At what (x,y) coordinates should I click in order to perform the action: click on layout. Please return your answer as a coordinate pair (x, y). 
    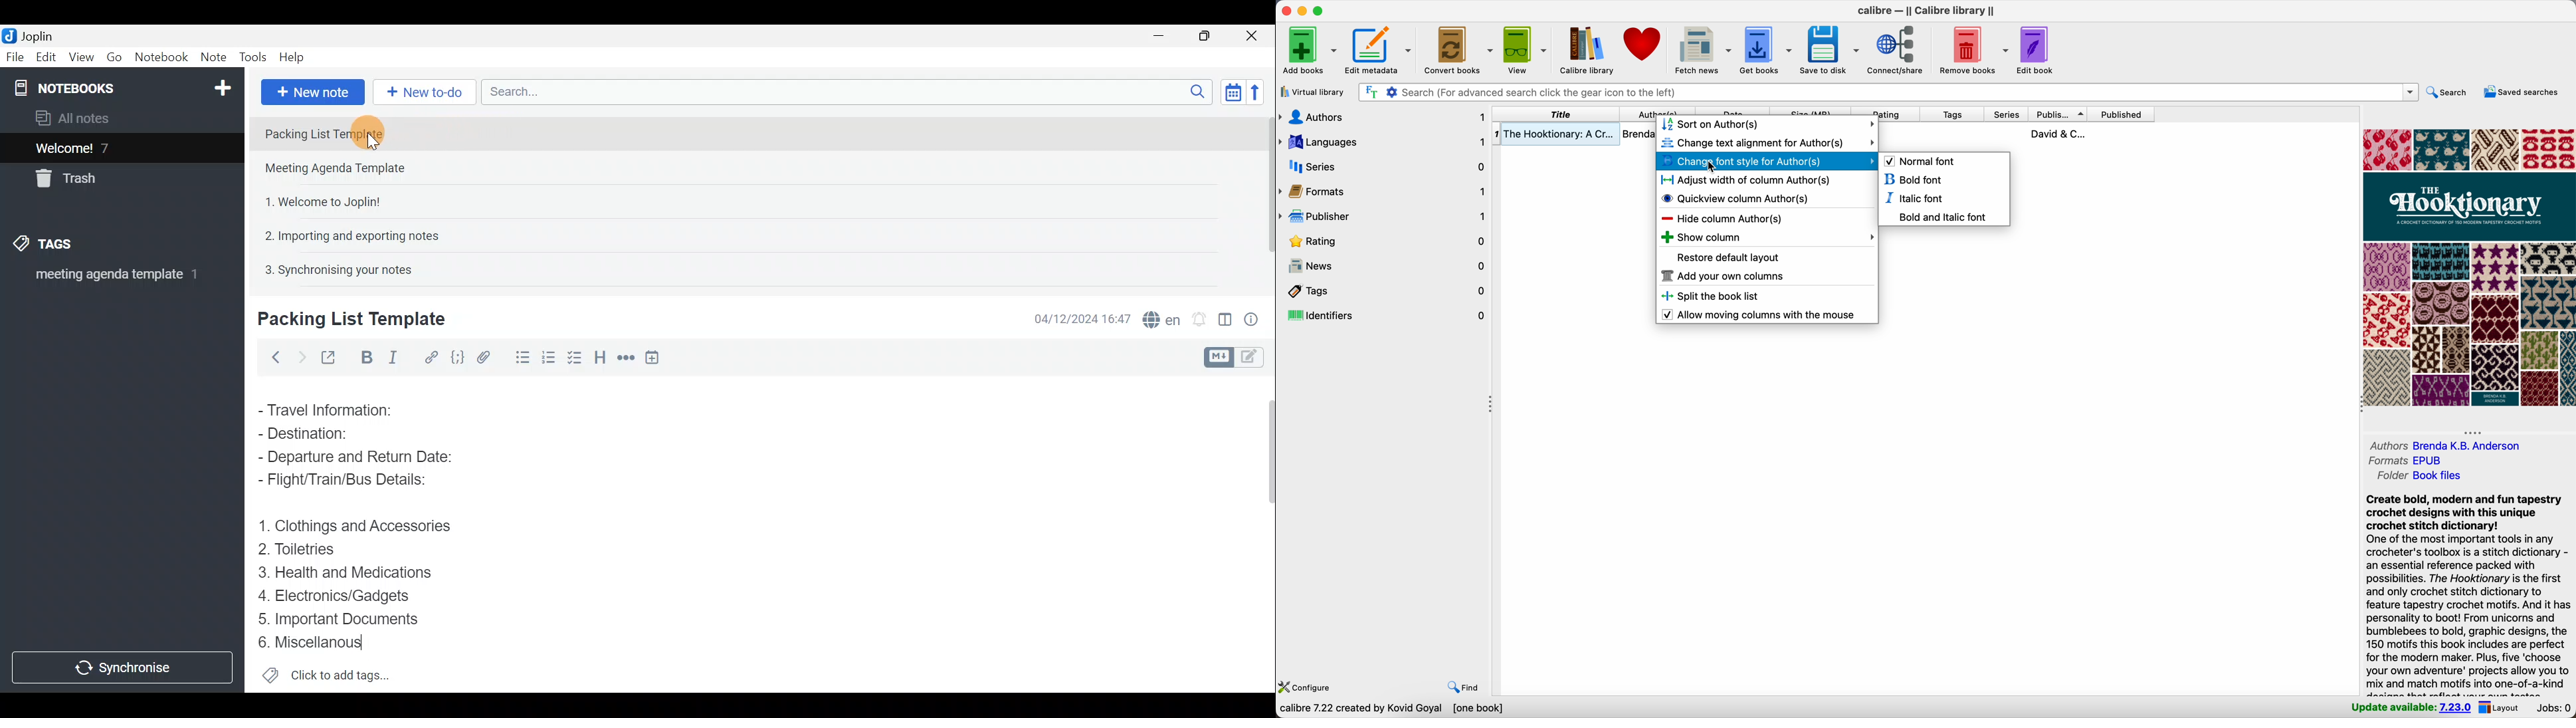
    Looking at the image, I should click on (2501, 707).